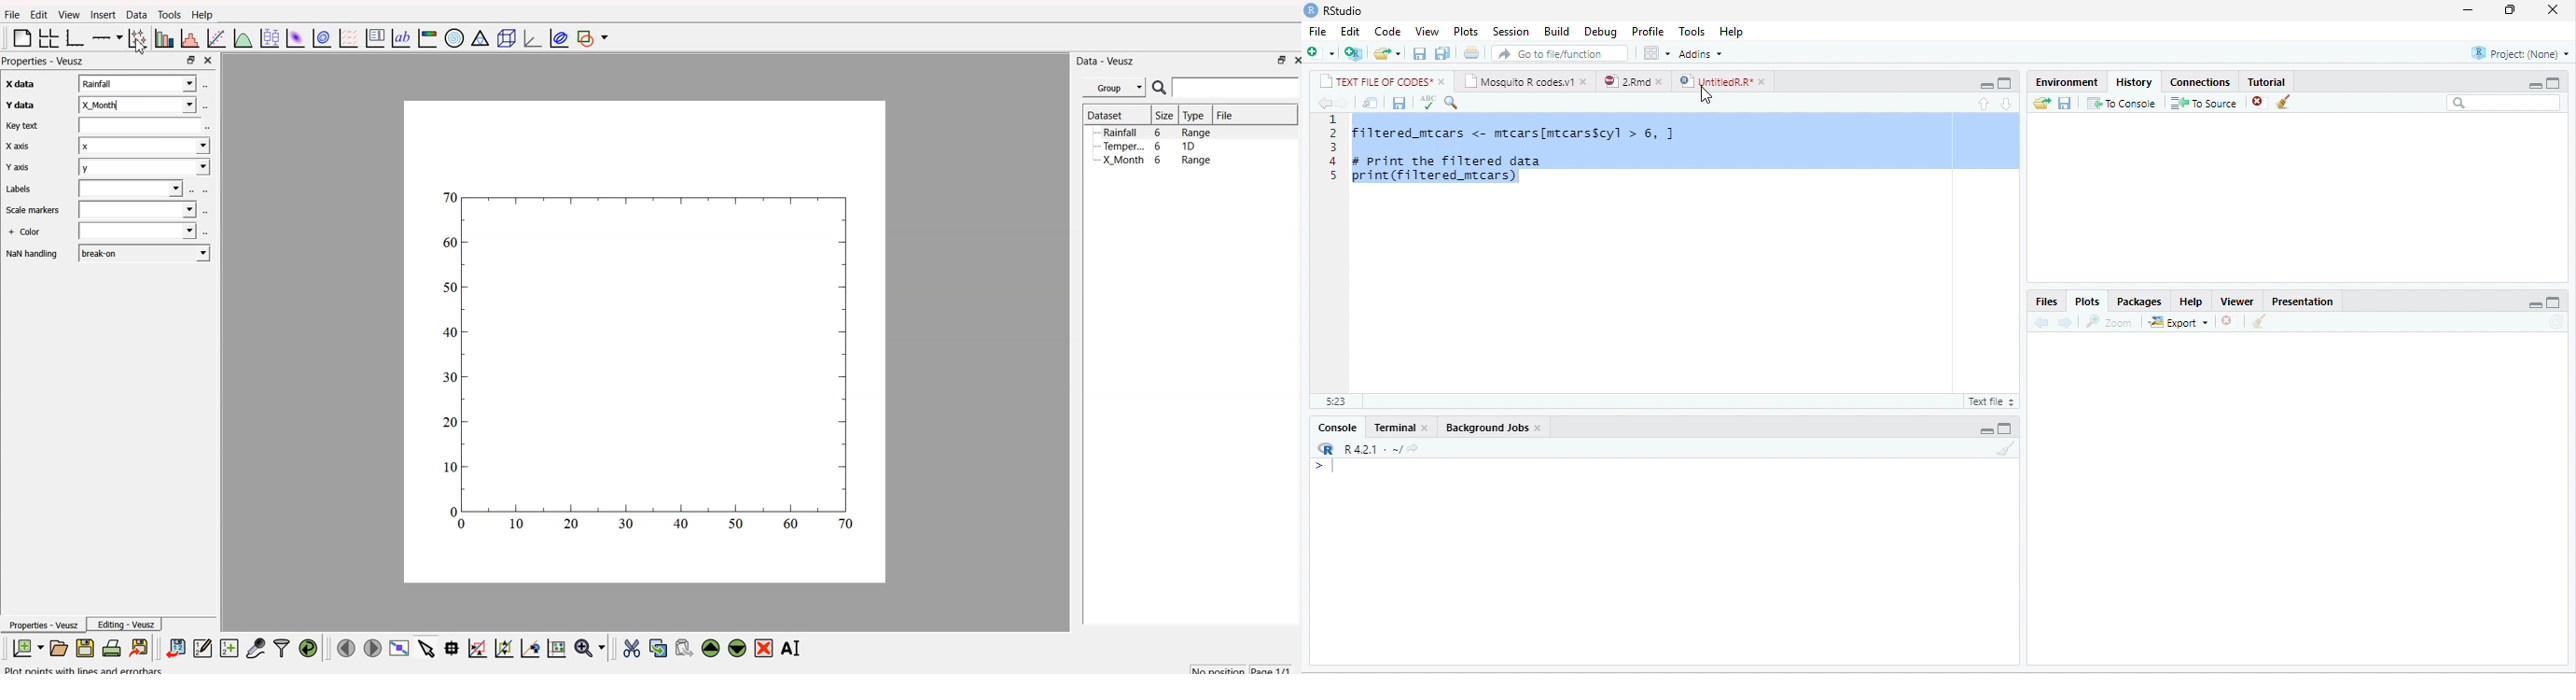 Image resolution: width=2576 pixels, height=700 pixels. What do you see at coordinates (1485, 428) in the screenshot?
I see `Background Jobs` at bounding box center [1485, 428].